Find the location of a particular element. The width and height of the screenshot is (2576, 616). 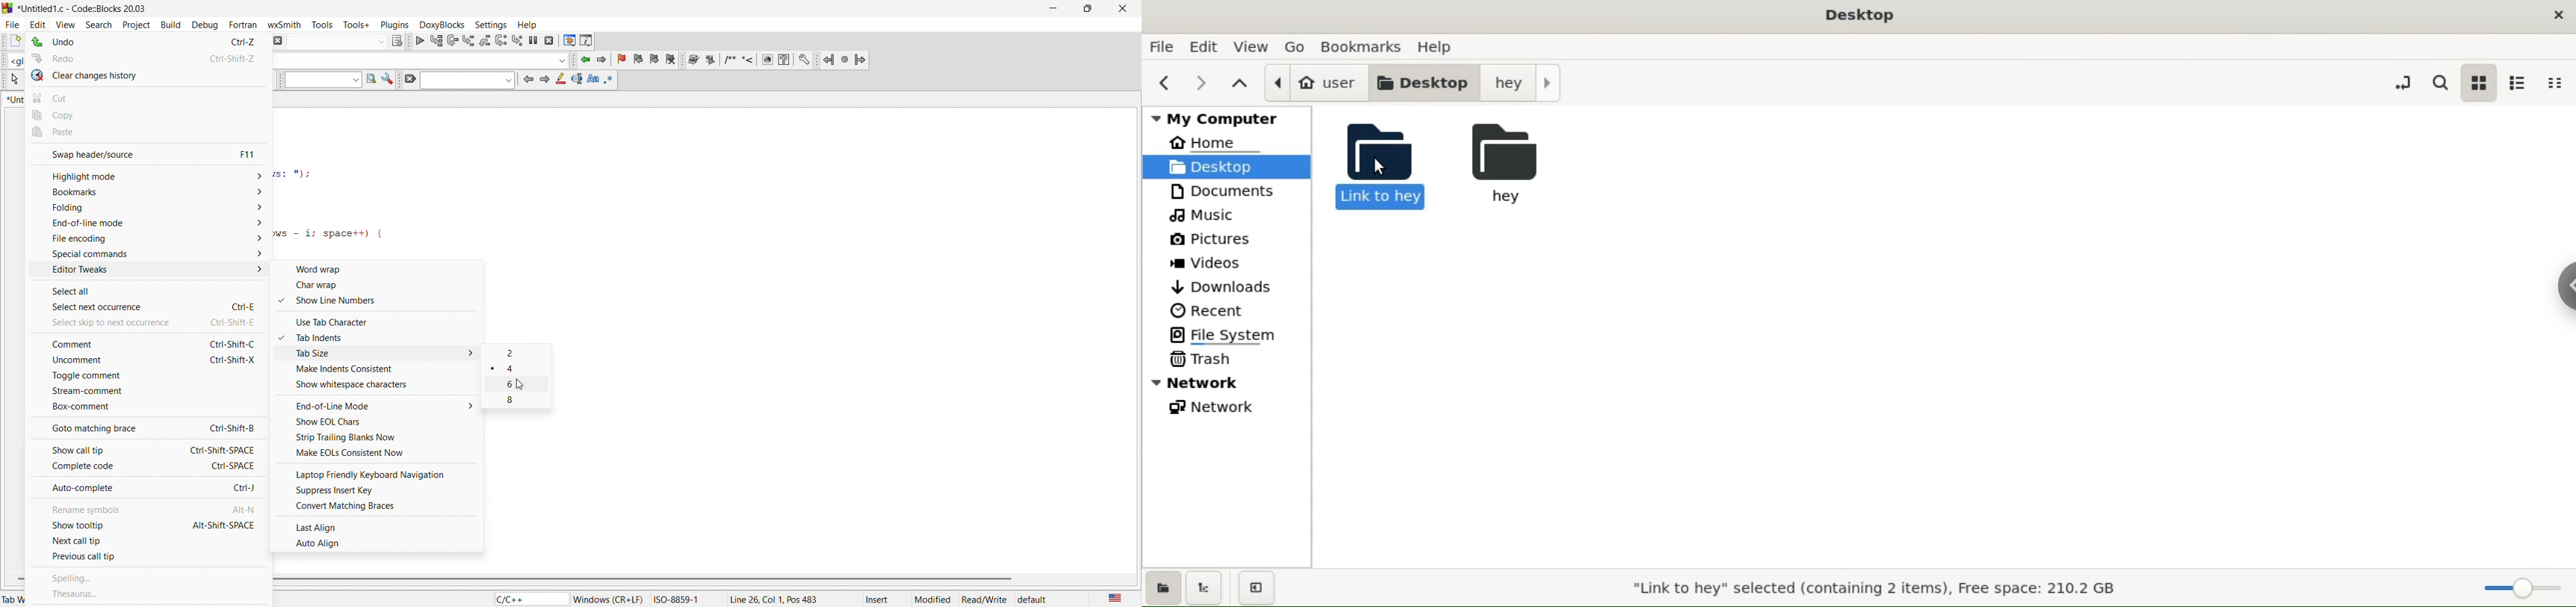

plugins is located at coordinates (394, 24).